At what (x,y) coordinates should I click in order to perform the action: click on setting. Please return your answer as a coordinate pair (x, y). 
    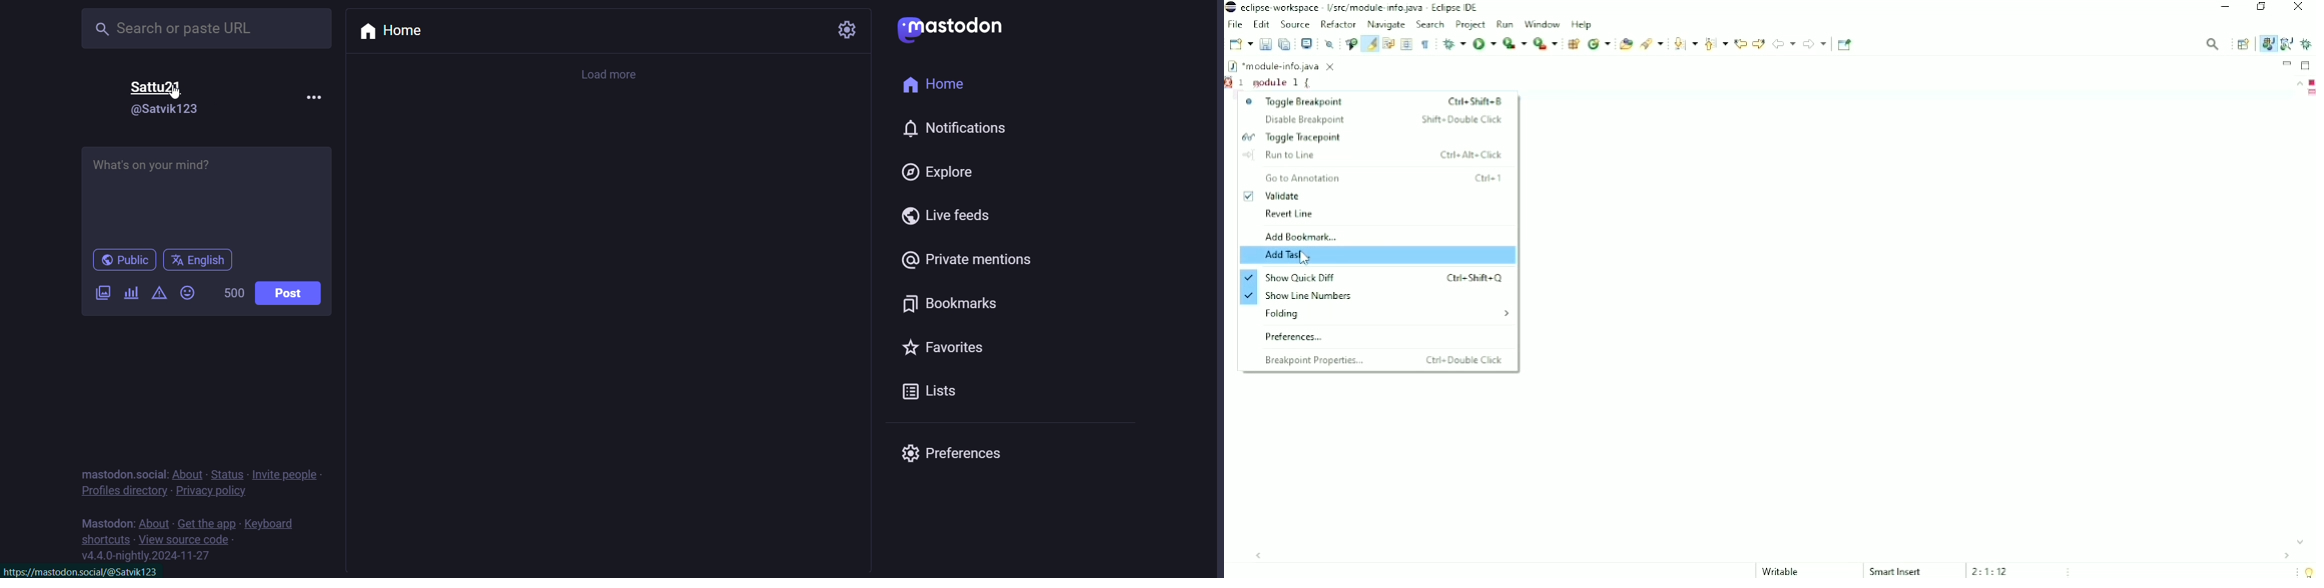
    Looking at the image, I should click on (847, 29).